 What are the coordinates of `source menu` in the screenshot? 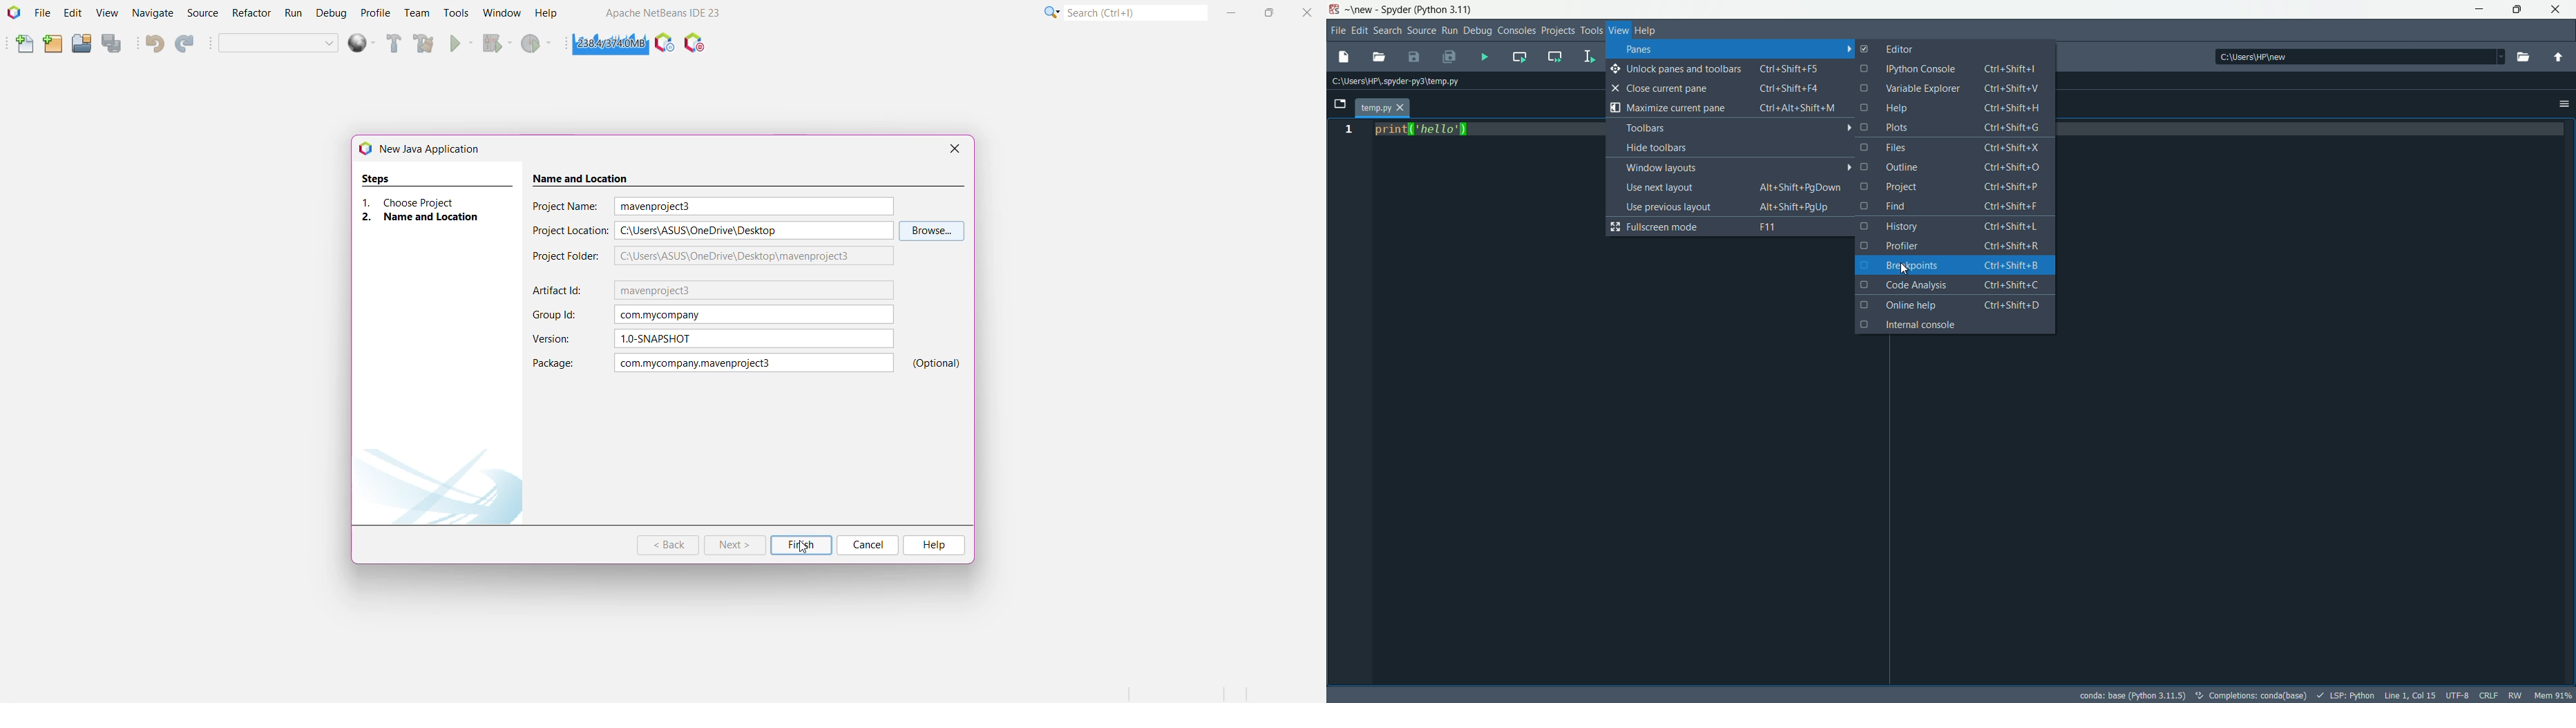 It's located at (1422, 31).